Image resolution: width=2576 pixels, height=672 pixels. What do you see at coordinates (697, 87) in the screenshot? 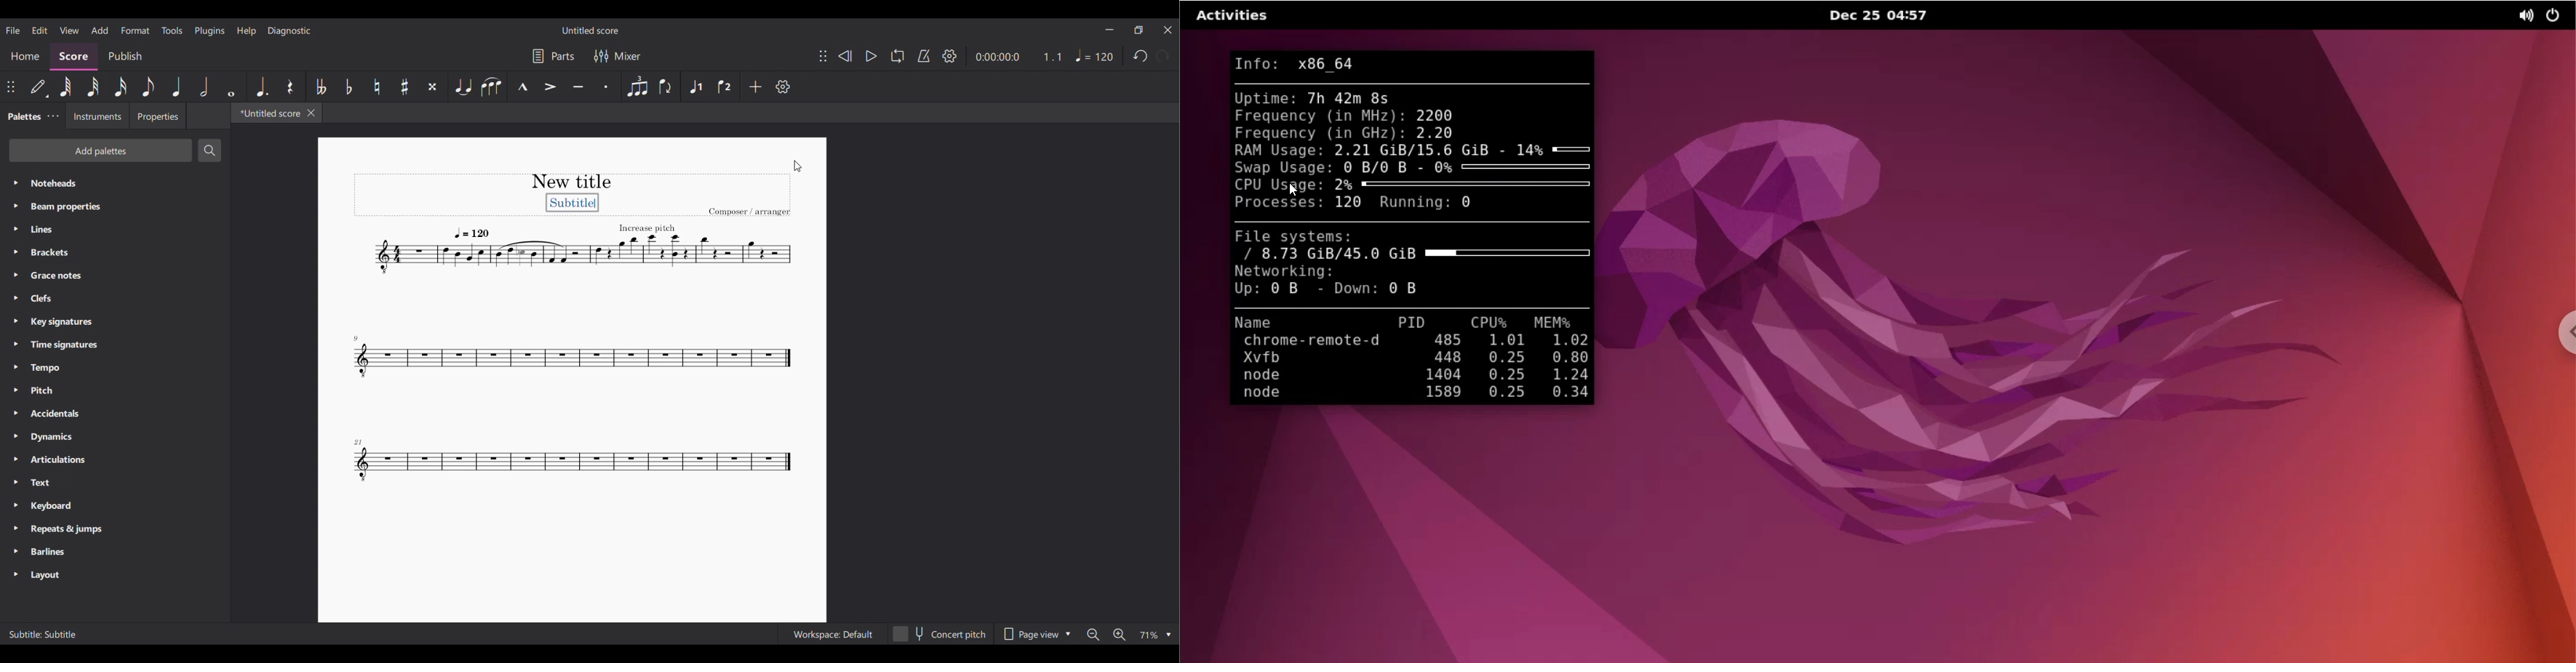
I see `Voice 1` at bounding box center [697, 87].